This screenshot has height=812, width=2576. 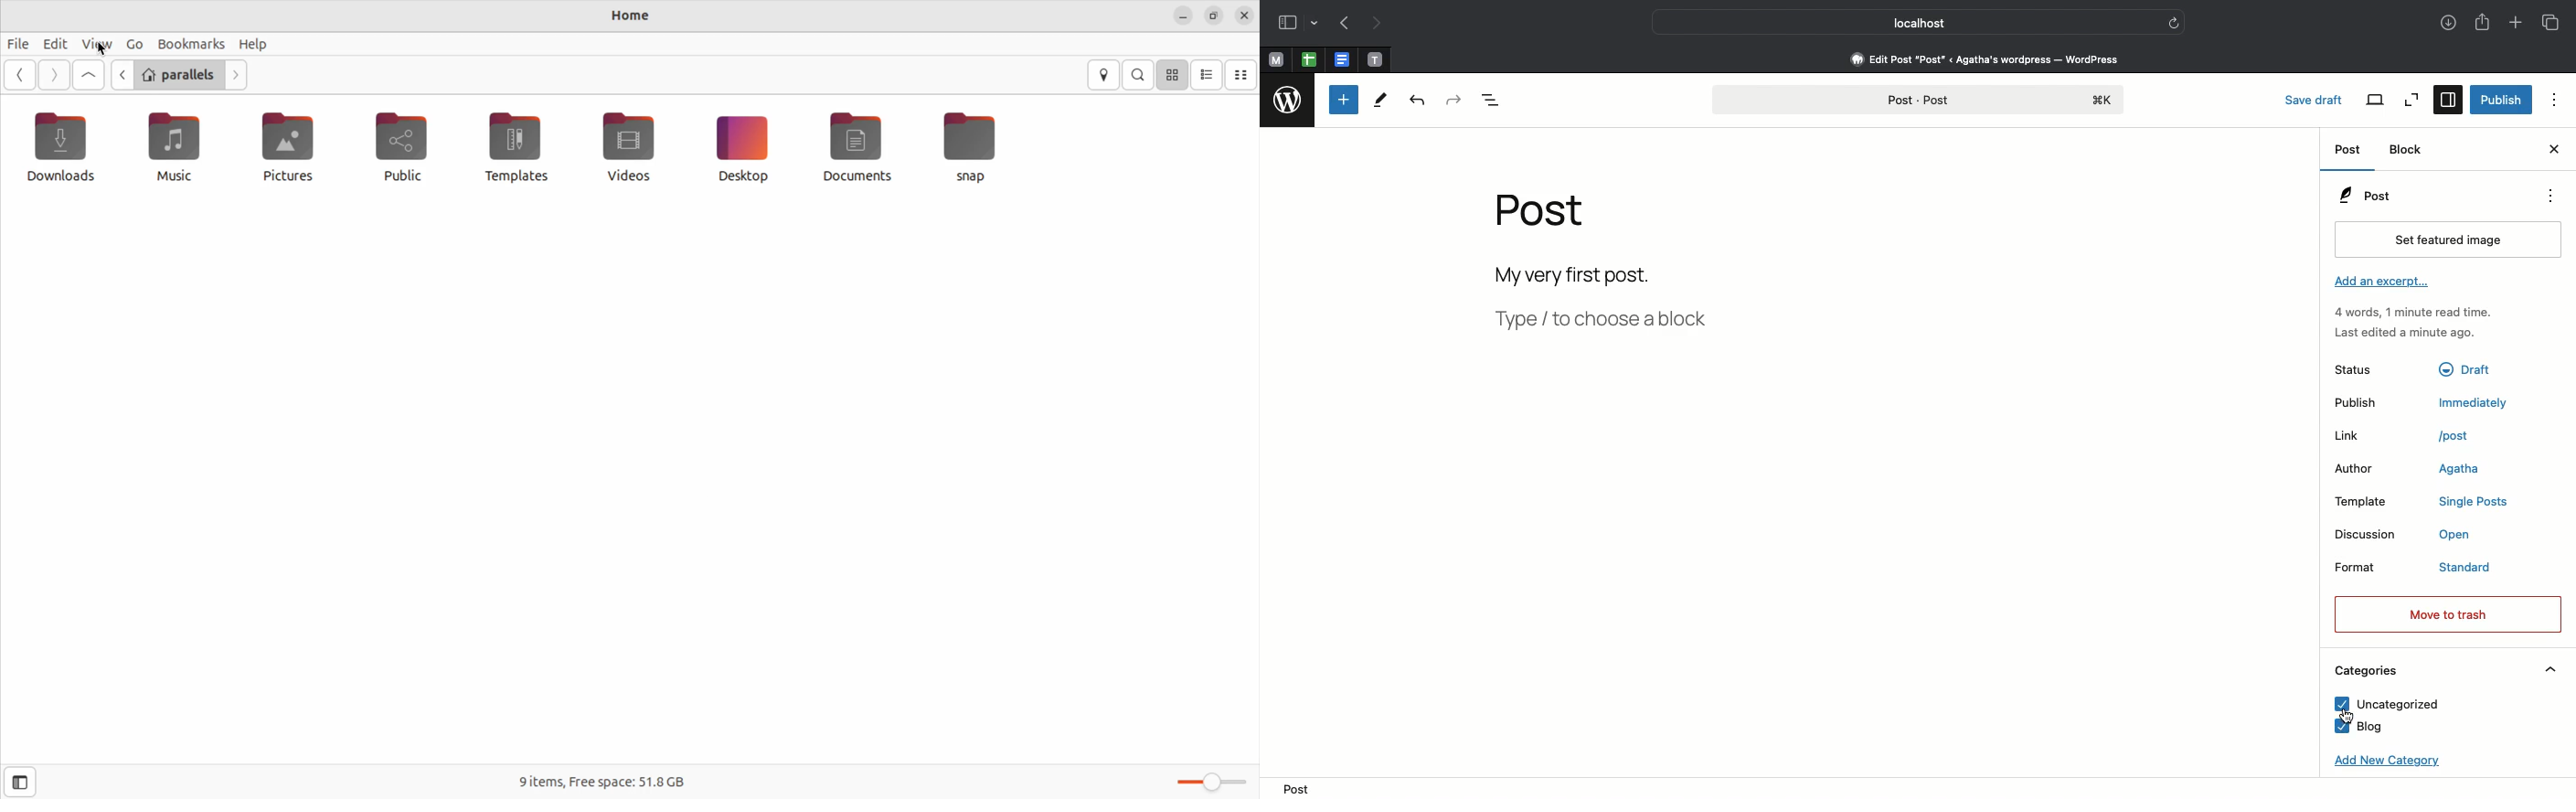 What do you see at coordinates (133, 45) in the screenshot?
I see `go` at bounding box center [133, 45].